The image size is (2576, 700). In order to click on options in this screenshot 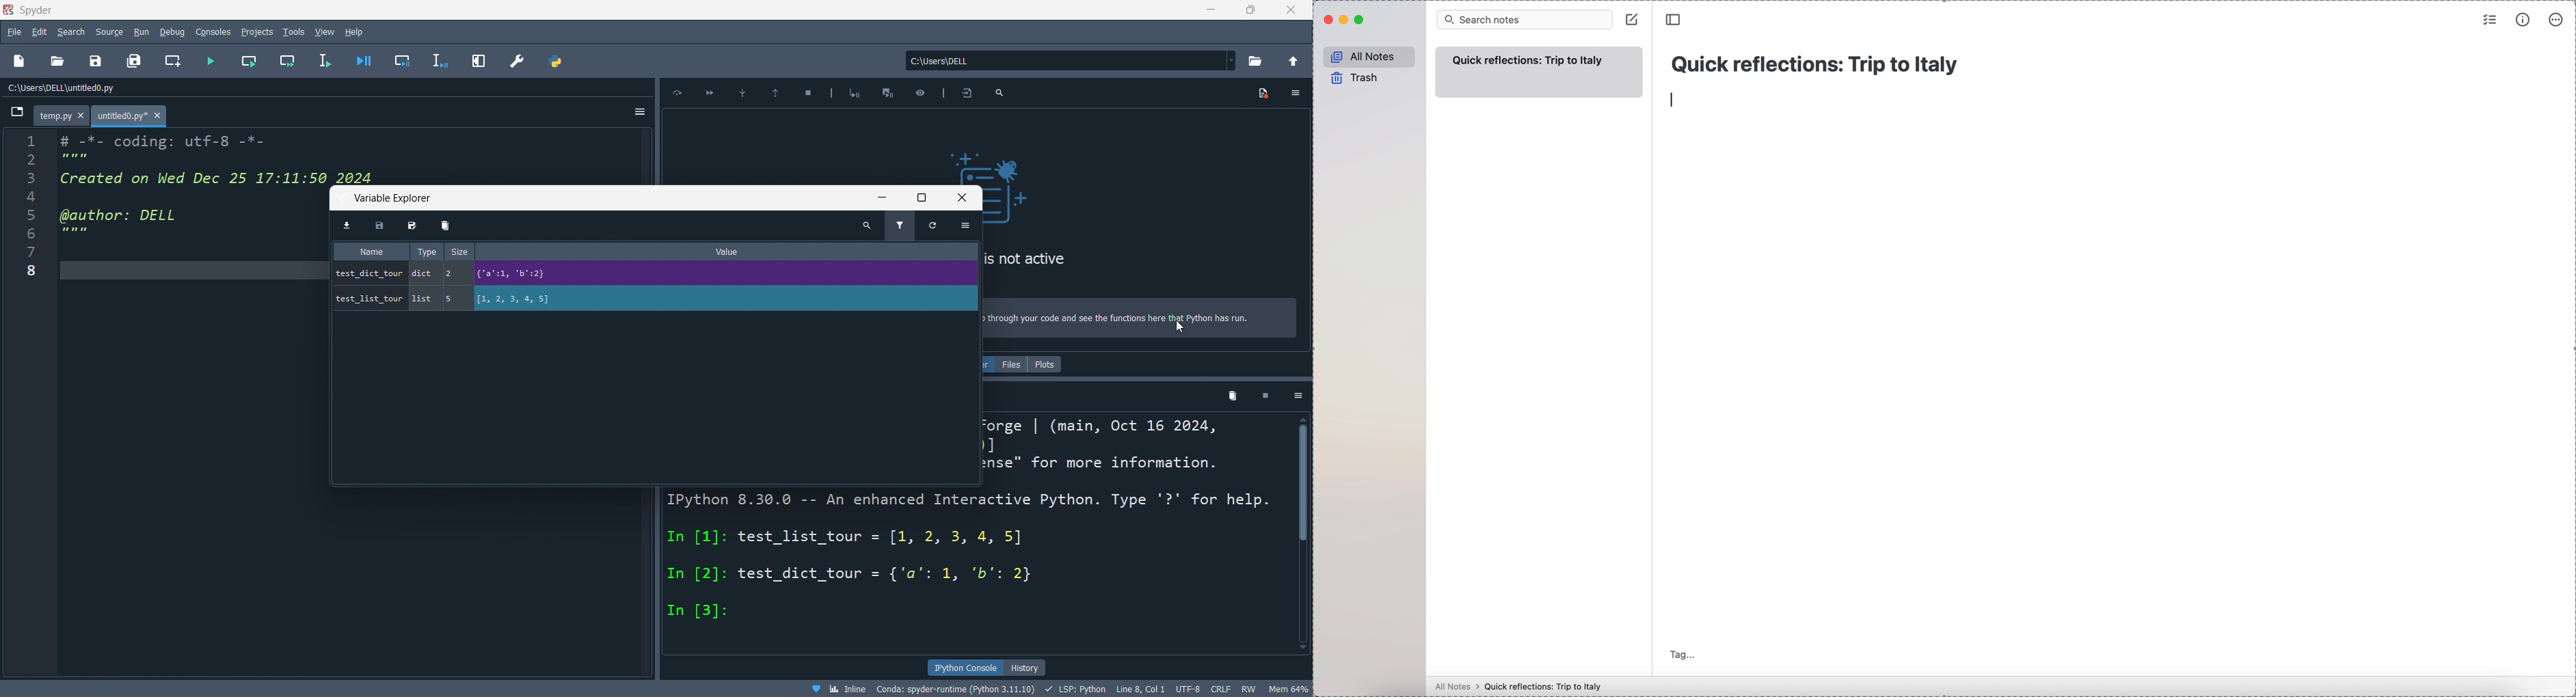, I will do `click(635, 112)`.